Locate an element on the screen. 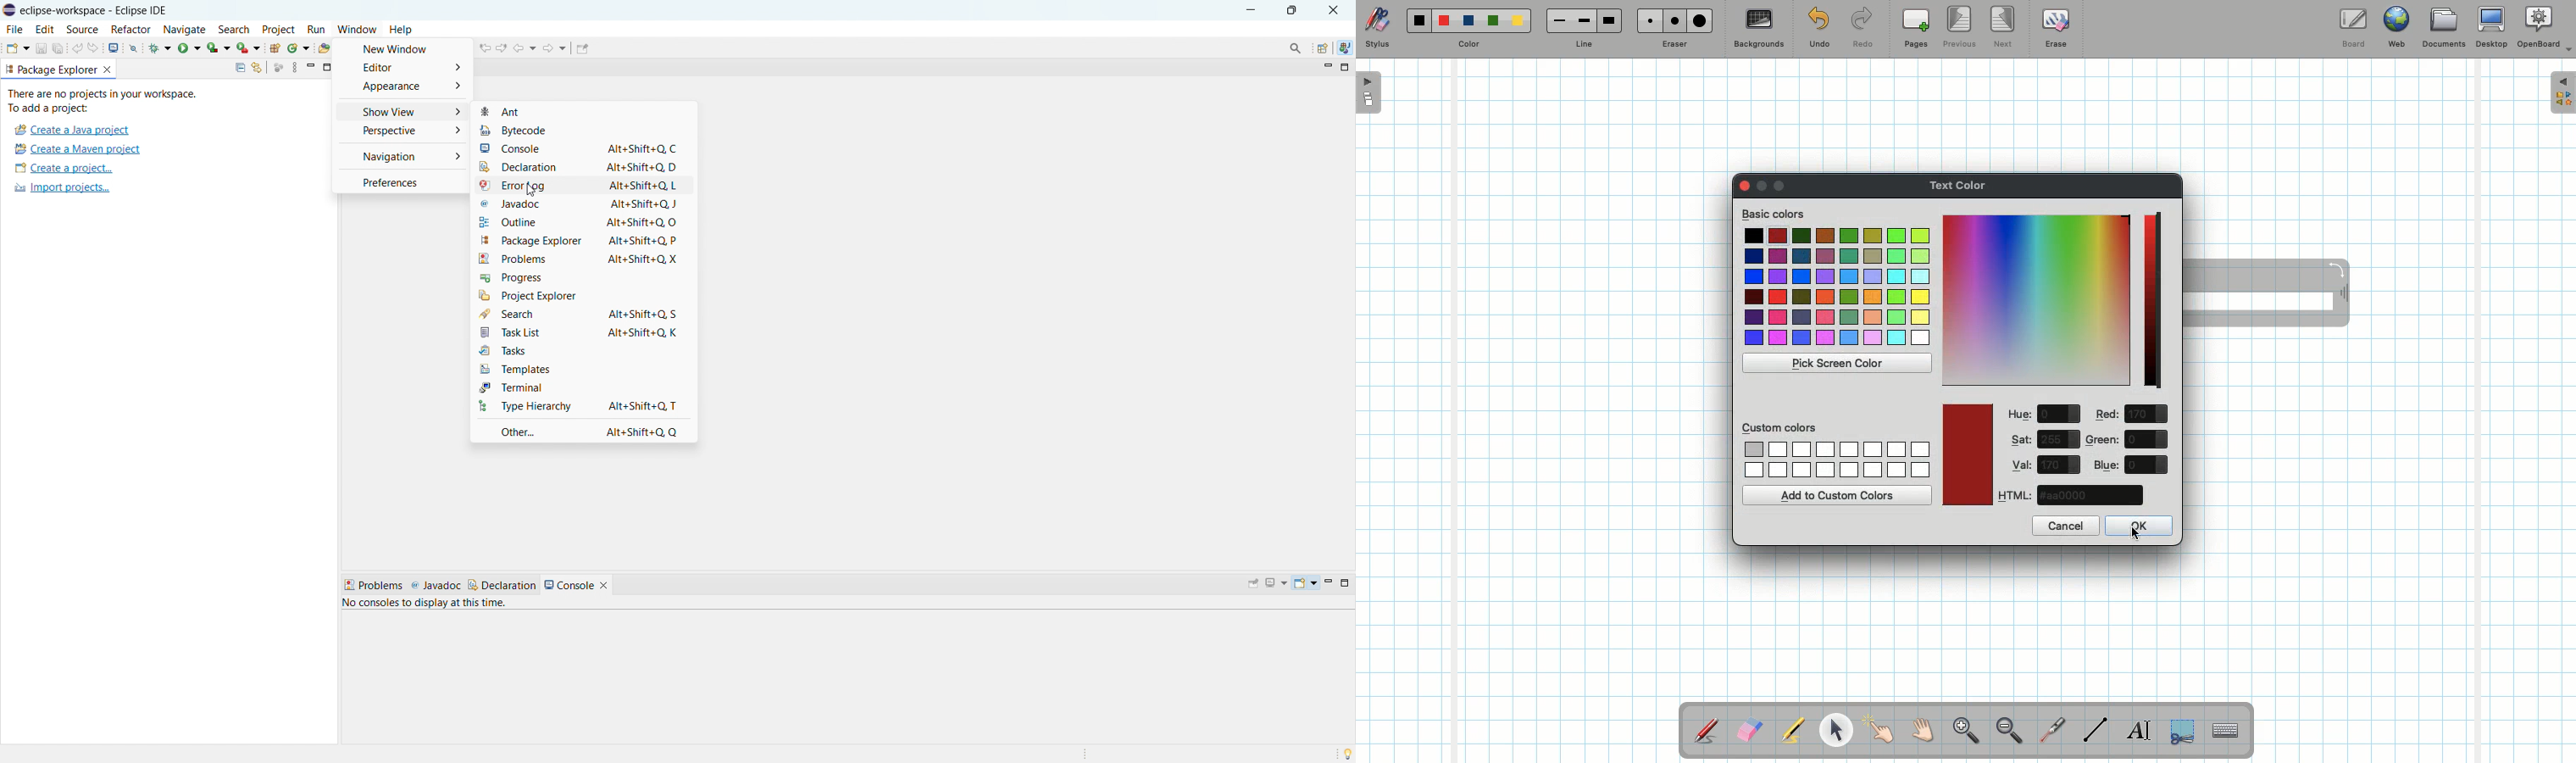 This screenshot has width=2576, height=784. undo is located at coordinates (78, 47).